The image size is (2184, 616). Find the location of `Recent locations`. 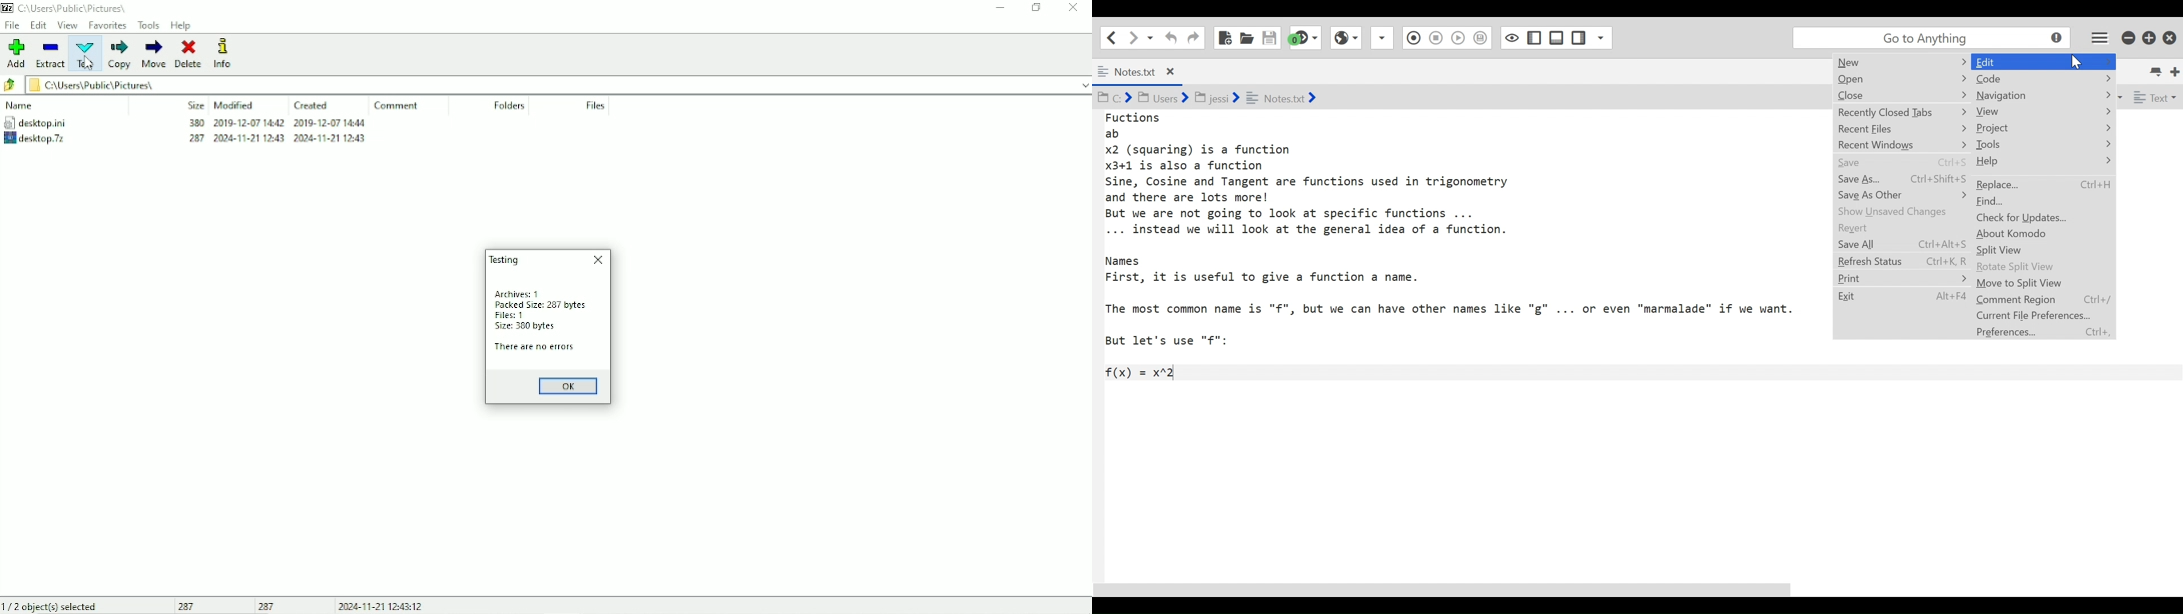

Recent locations is located at coordinates (1151, 37).